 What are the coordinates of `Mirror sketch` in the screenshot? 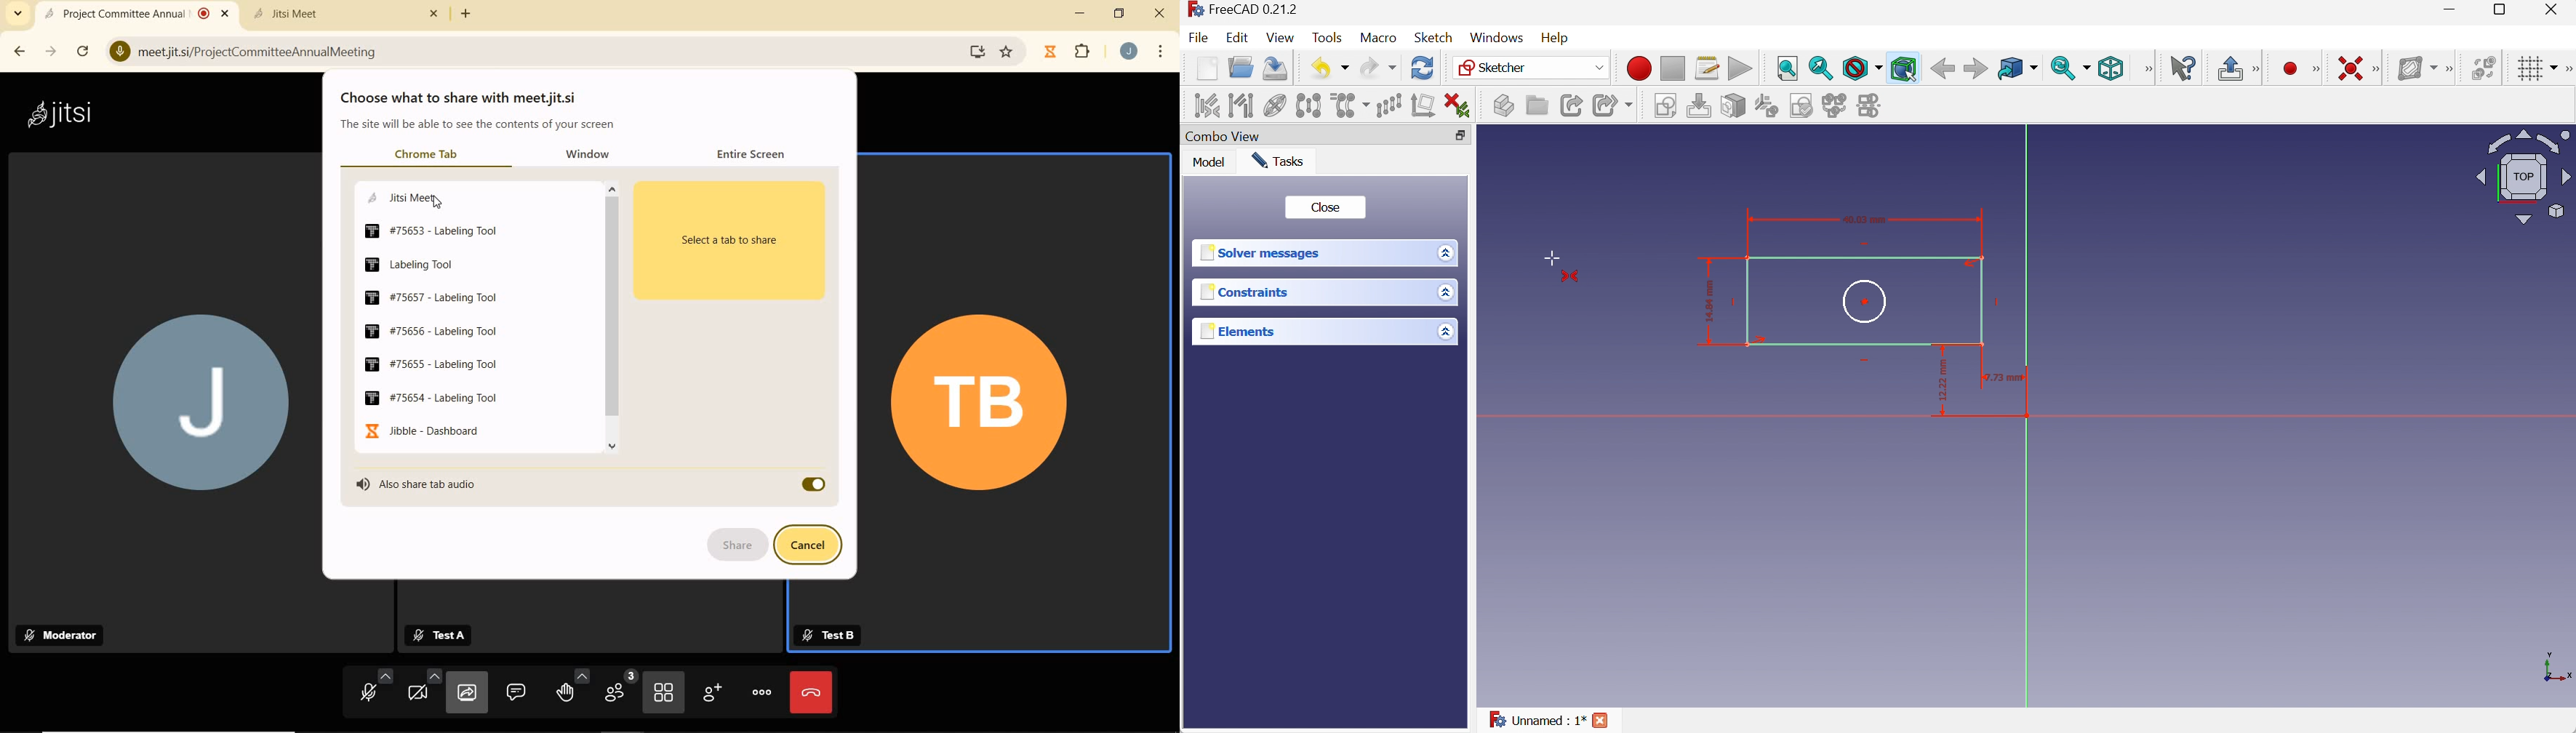 It's located at (1872, 107).